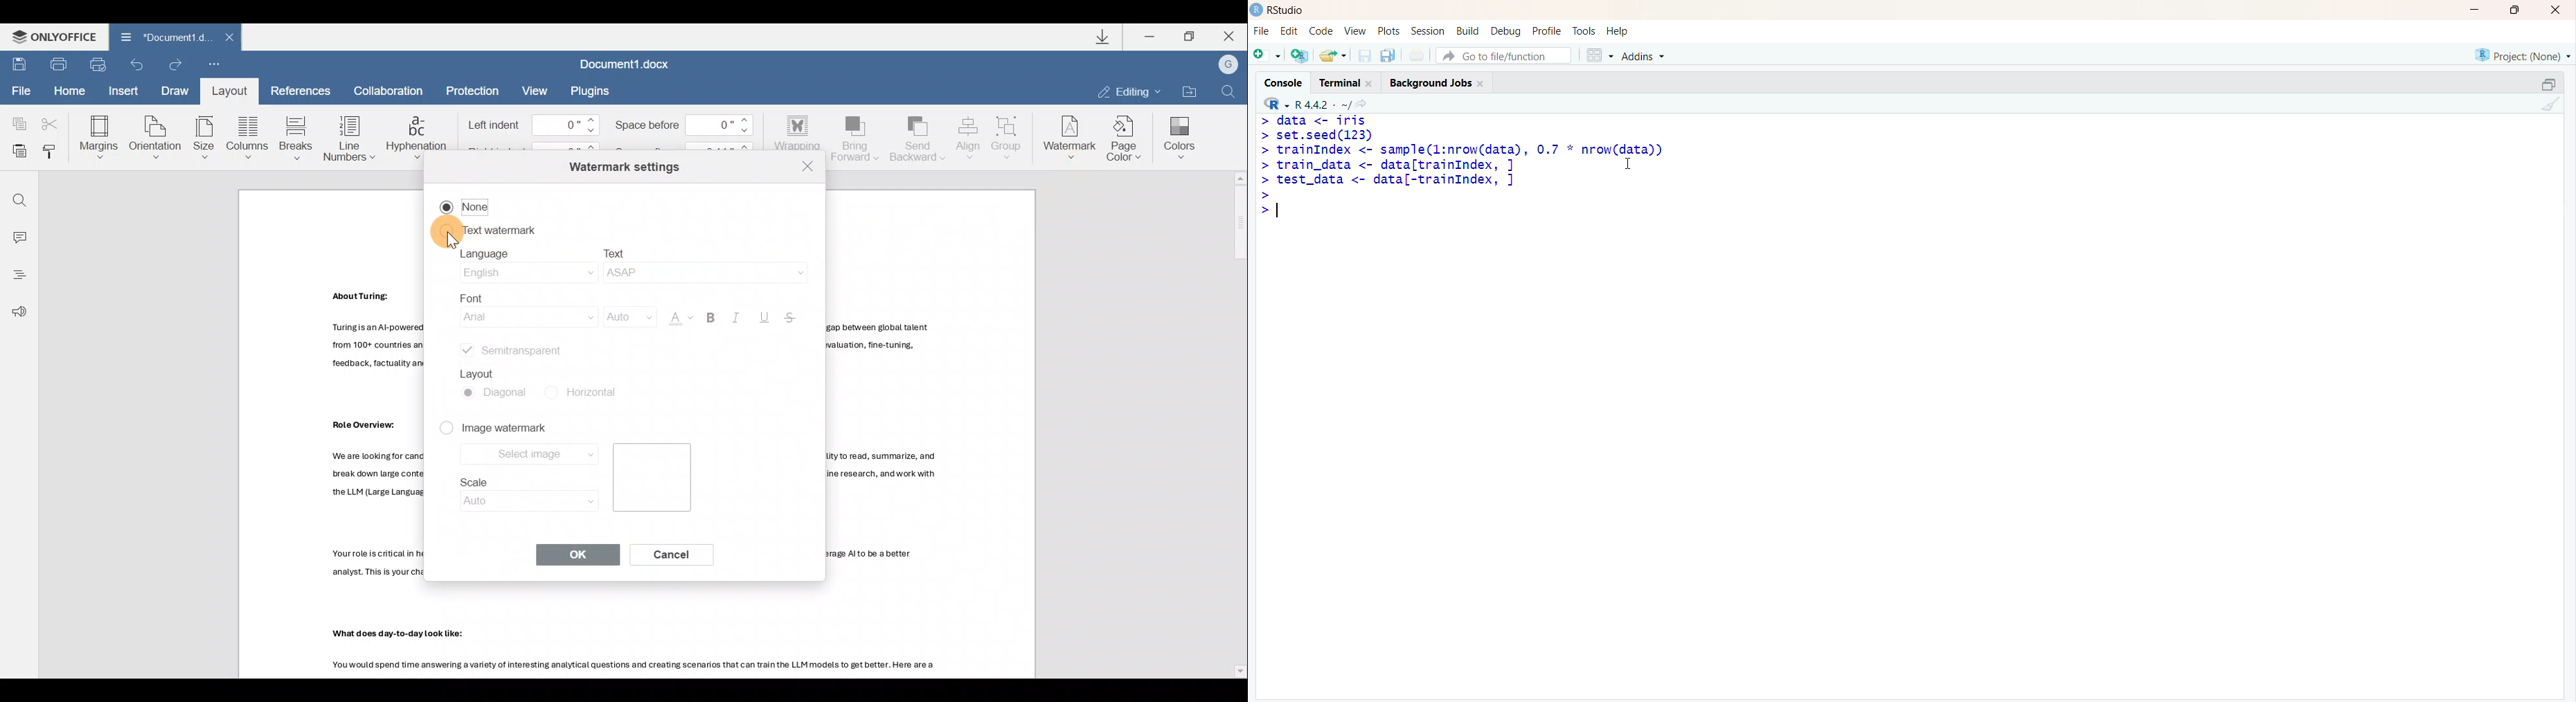 This screenshot has height=728, width=2576. I want to click on Close, so click(808, 166).